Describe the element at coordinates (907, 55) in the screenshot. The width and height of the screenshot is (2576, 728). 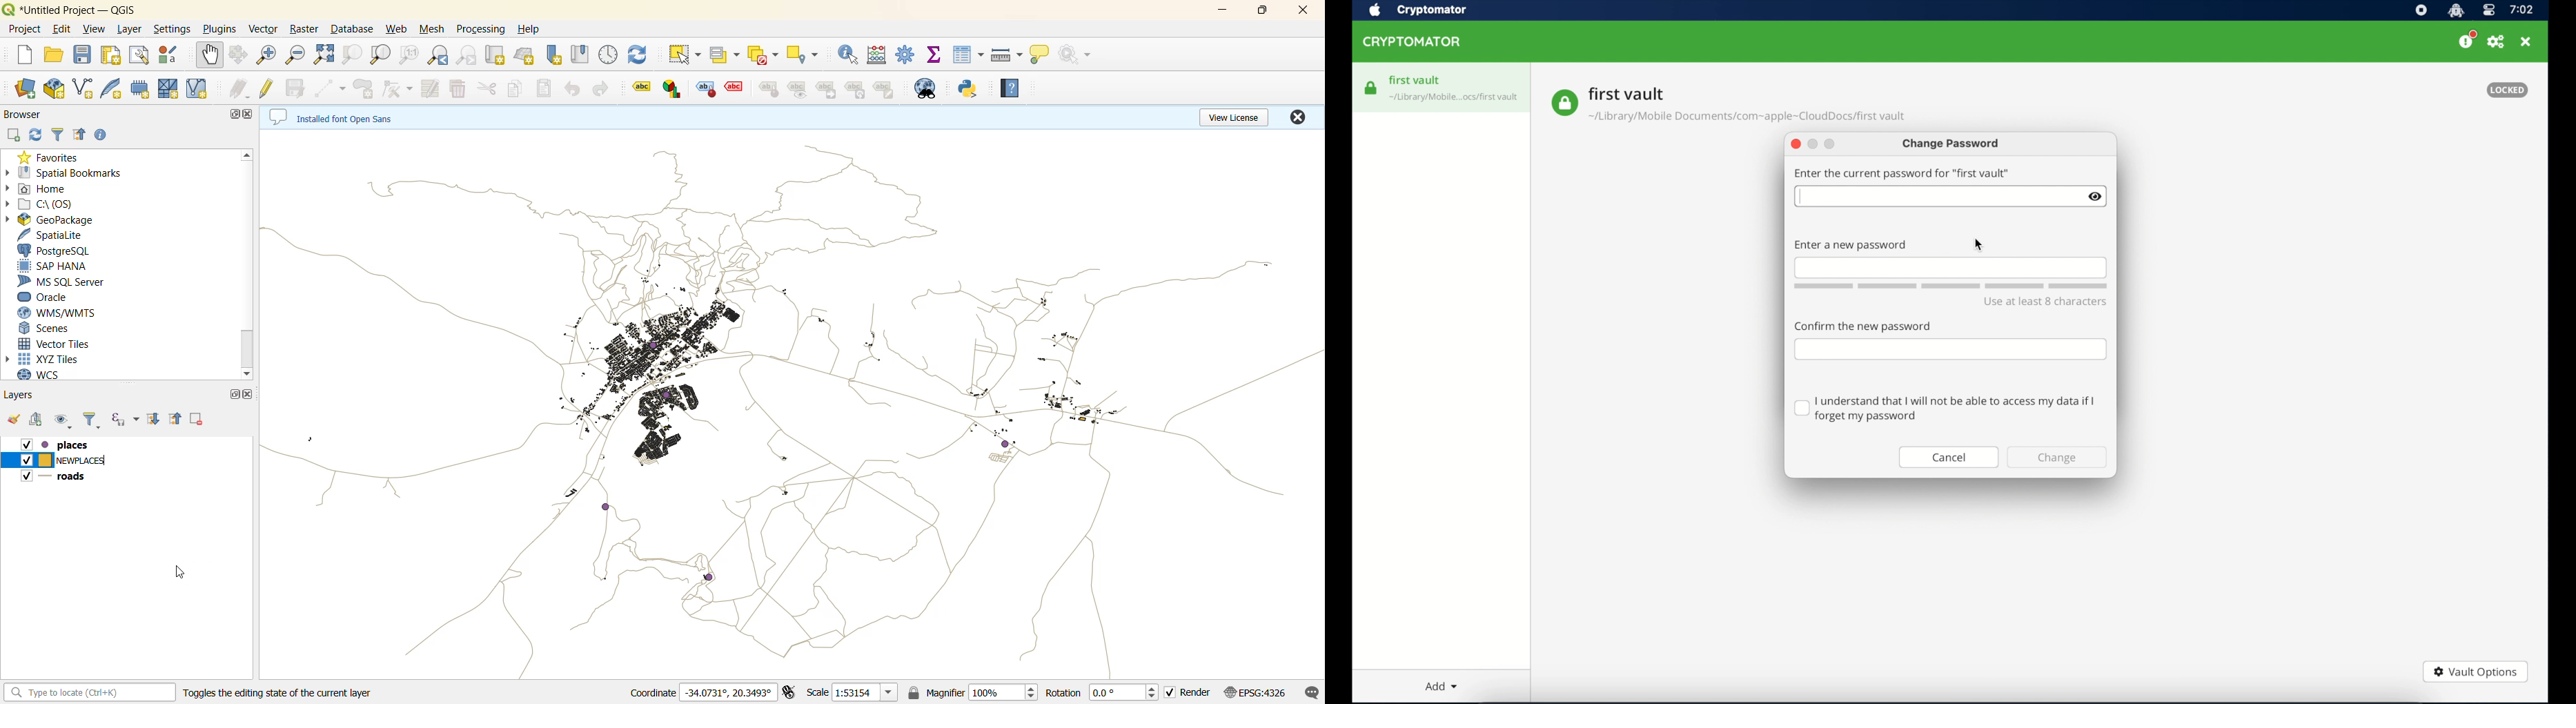
I see `toolbox` at that location.